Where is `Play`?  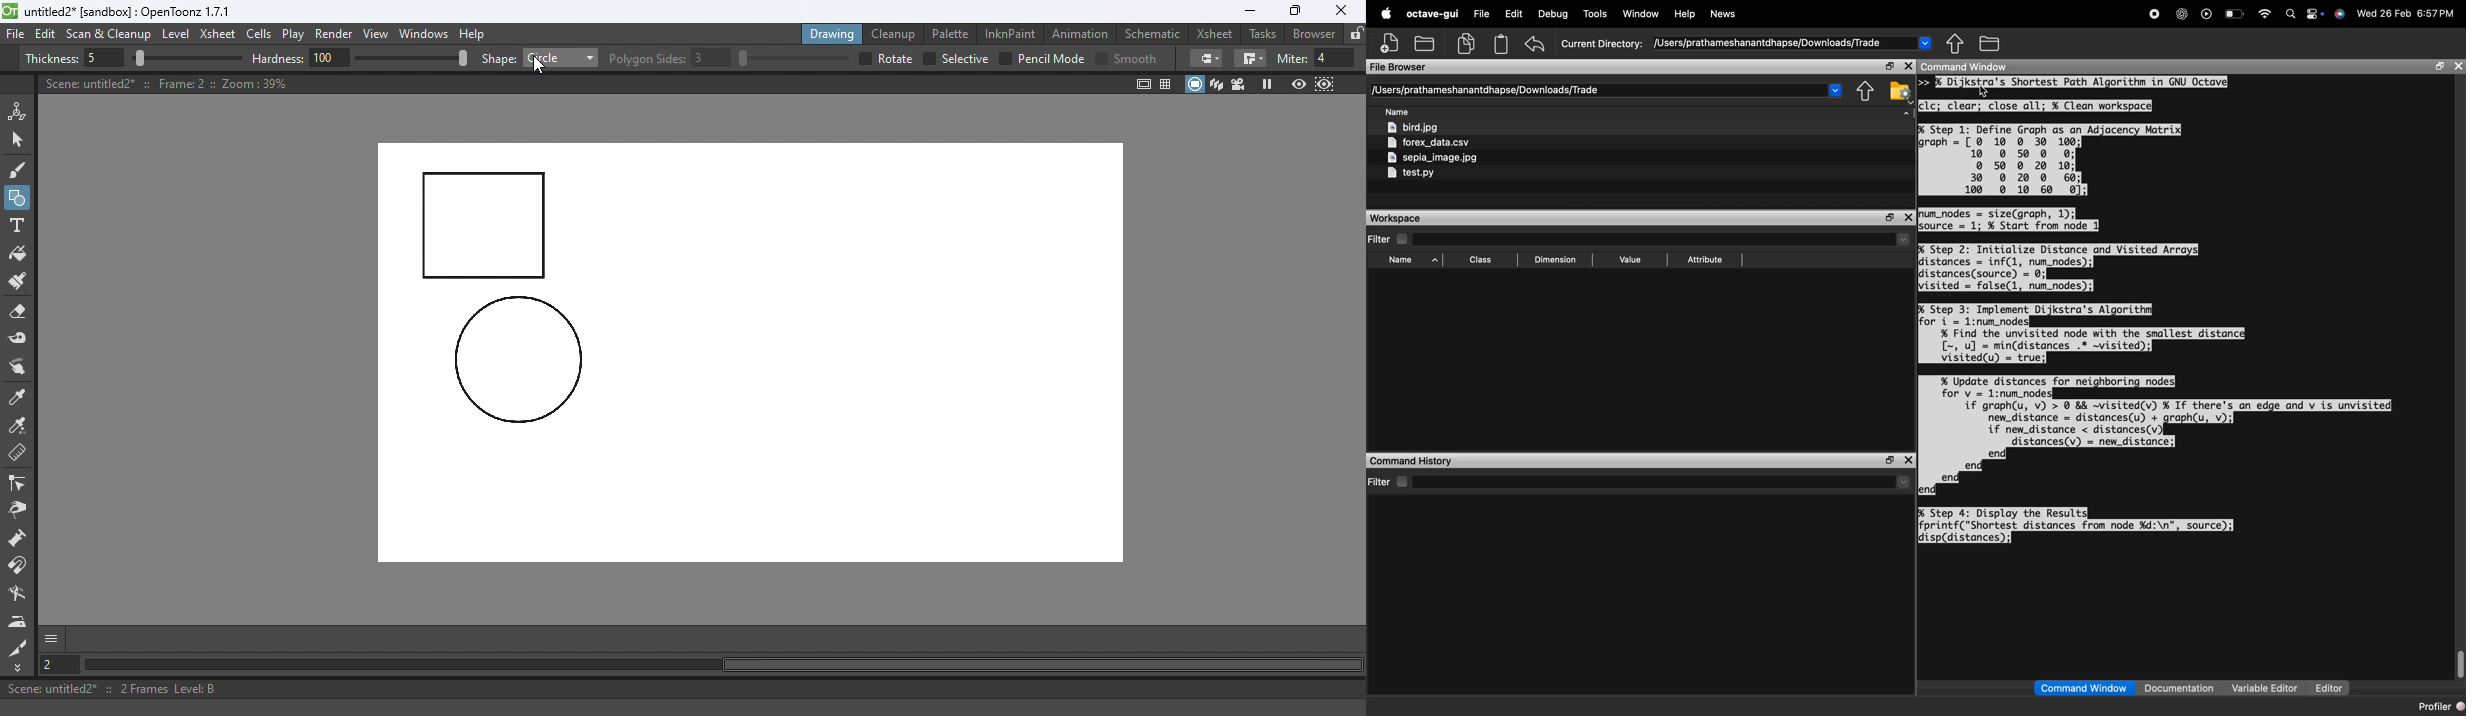
Play is located at coordinates (297, 35).